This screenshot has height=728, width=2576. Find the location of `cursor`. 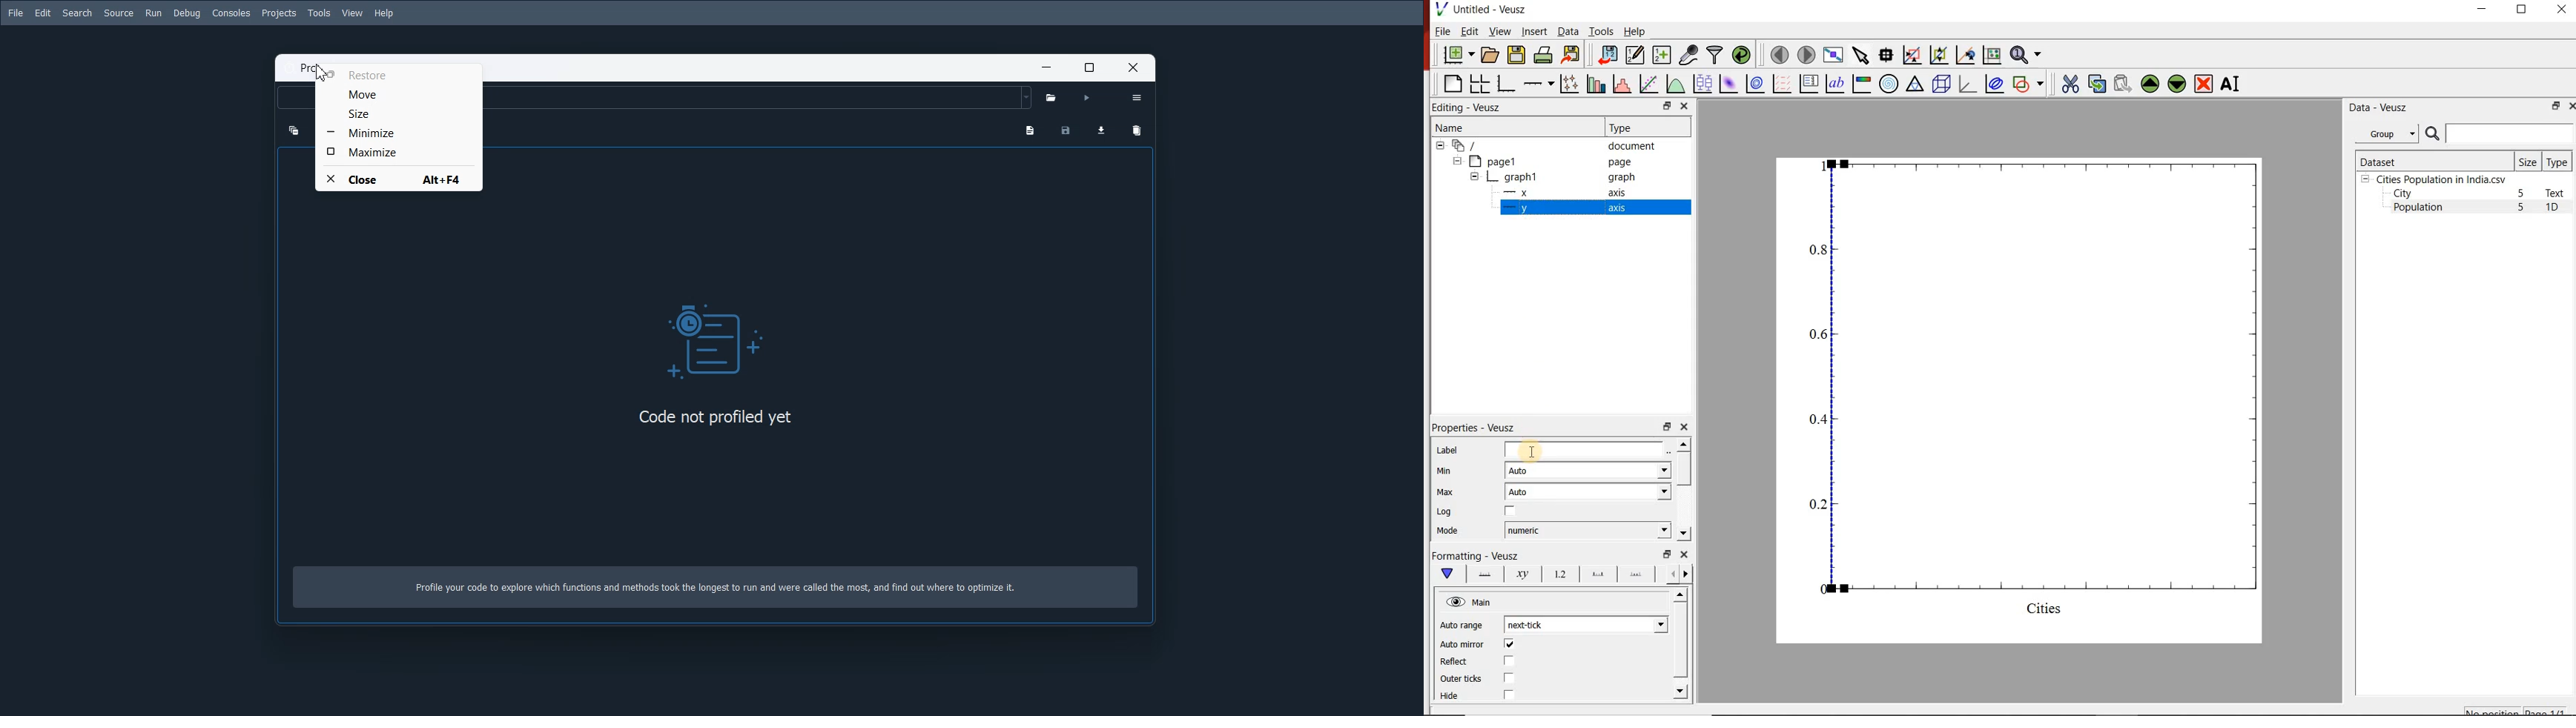

cursor is located at coordinates (321, 73).